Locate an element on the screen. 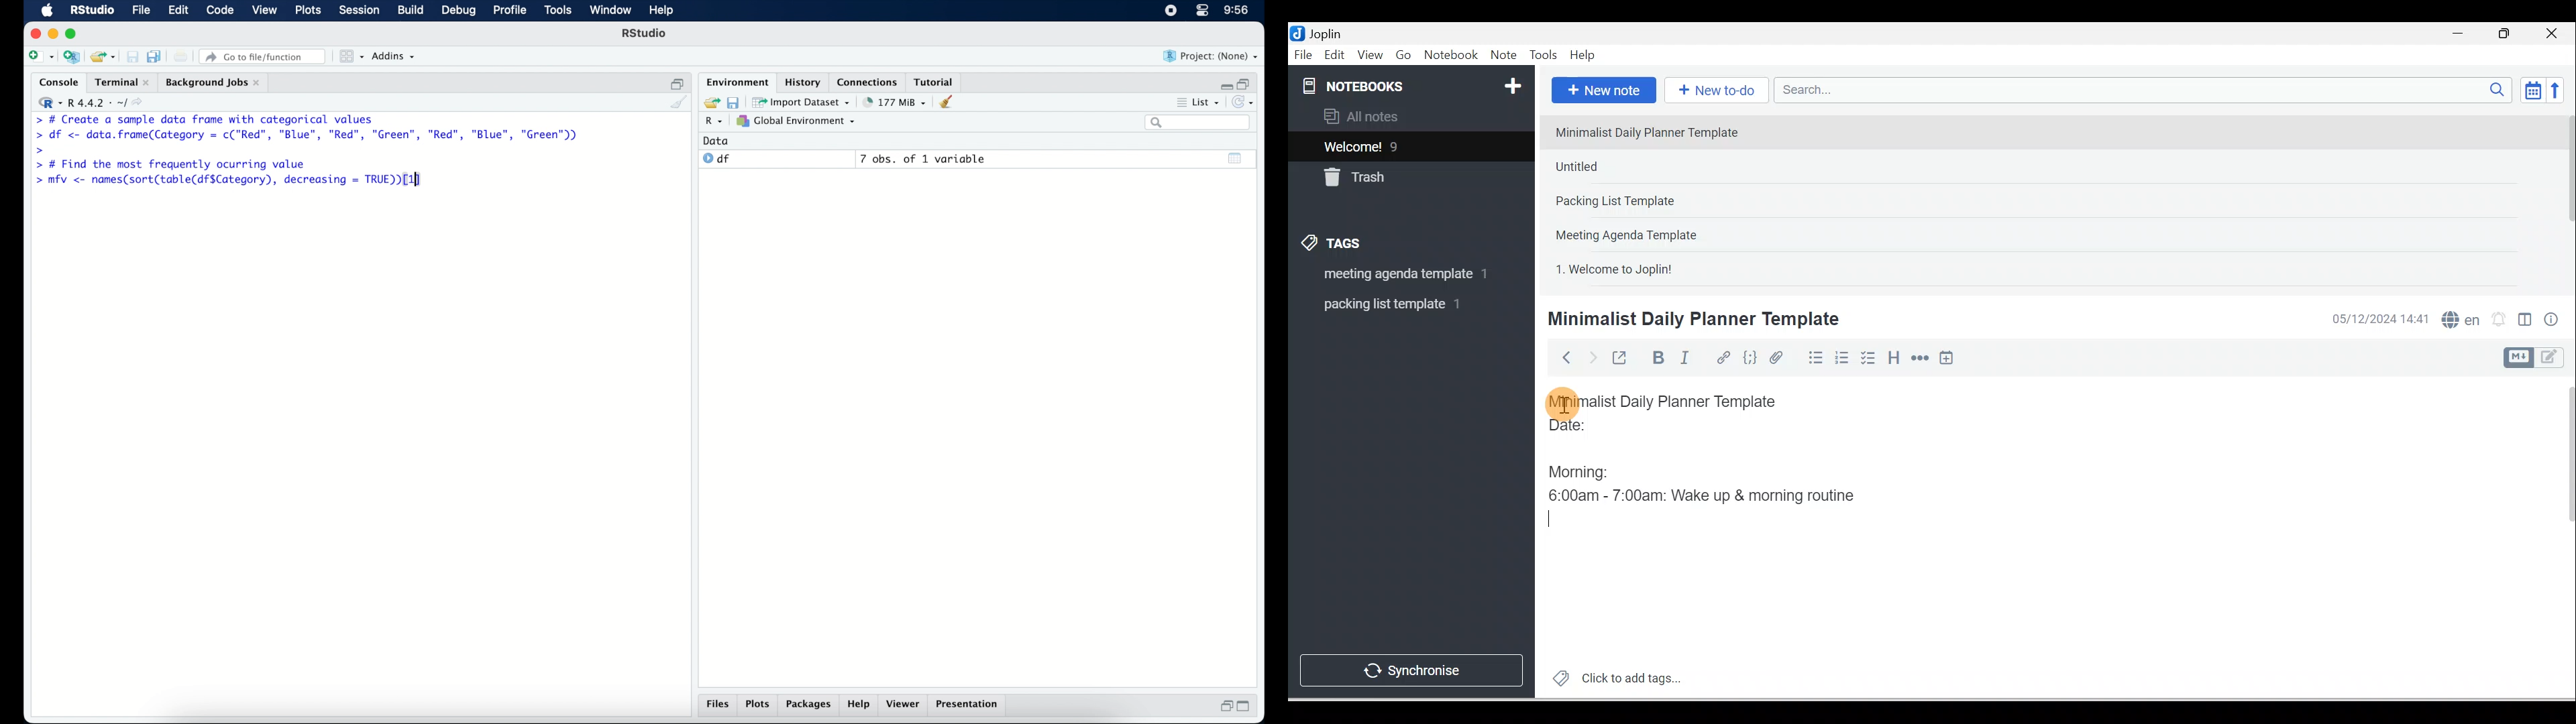 This screenshot has width=2576, height=728. Tools is located at coordinates (1543, 55).